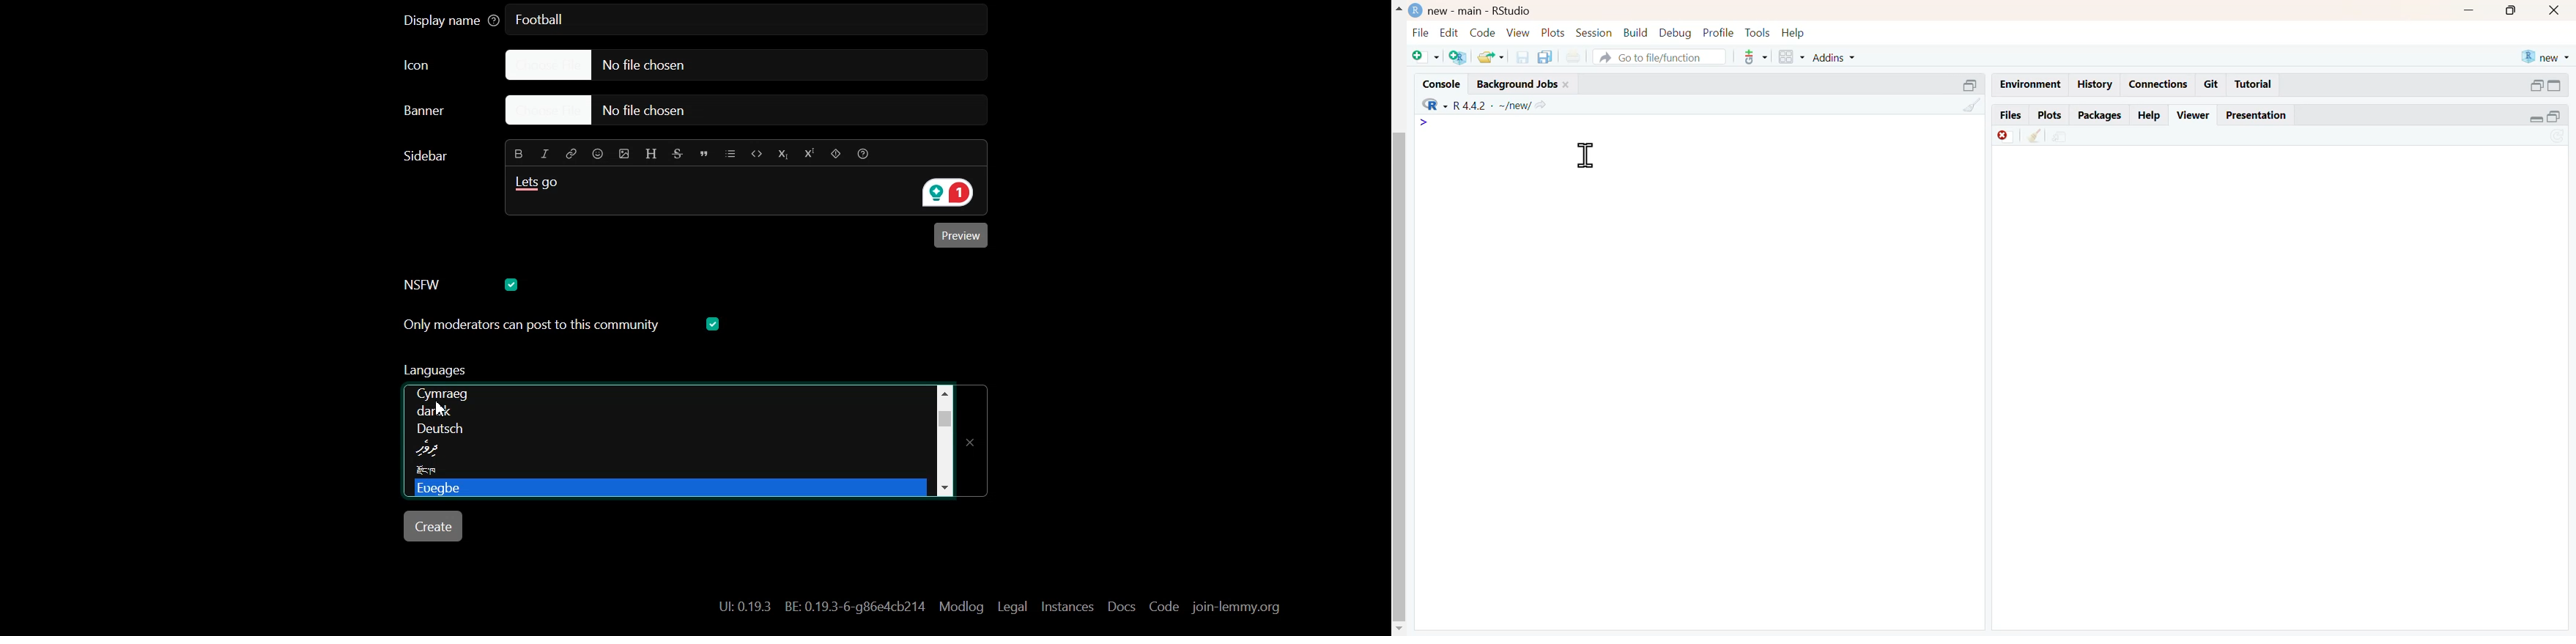 This screenshot has height=644, width=2576. What do you see at coordinates (2558, 138) in the screenshot?
I see `sync` at bounding box center [2558, 138].